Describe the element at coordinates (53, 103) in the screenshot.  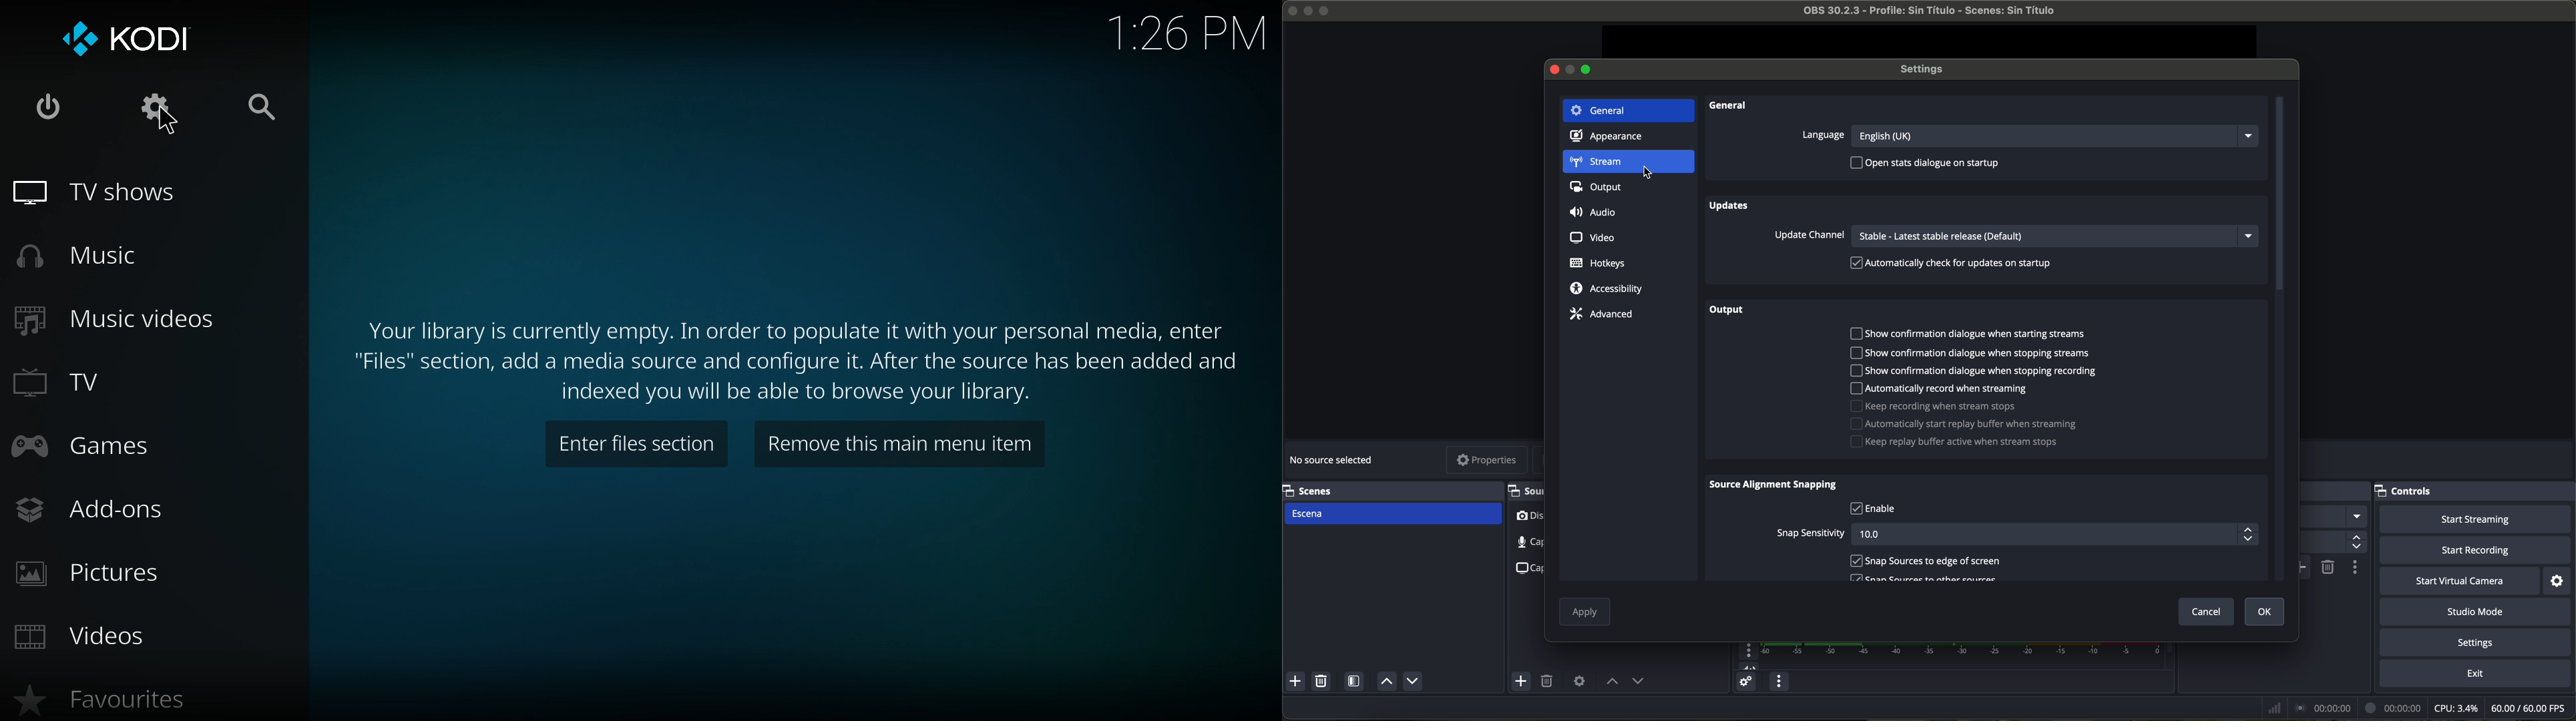
I see `close` at that location.